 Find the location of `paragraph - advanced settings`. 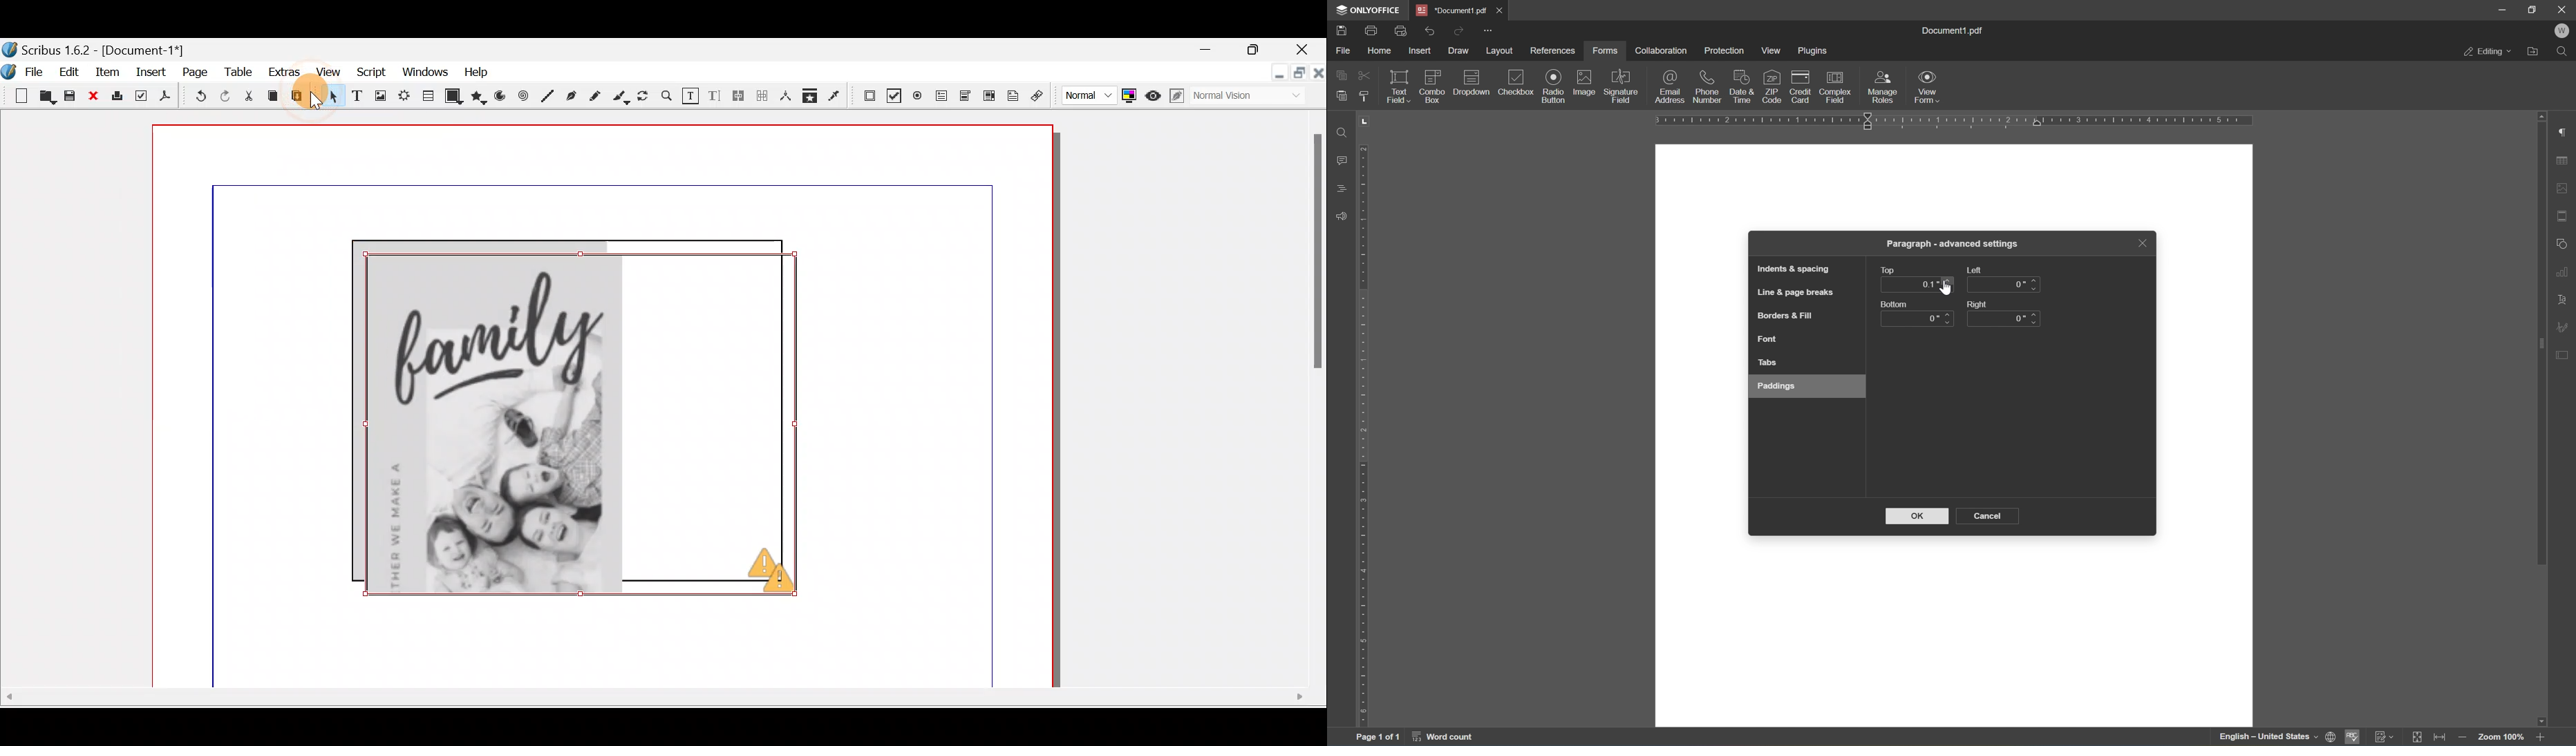

paragraph - advanced settings is located at coordinates (1954, 246).